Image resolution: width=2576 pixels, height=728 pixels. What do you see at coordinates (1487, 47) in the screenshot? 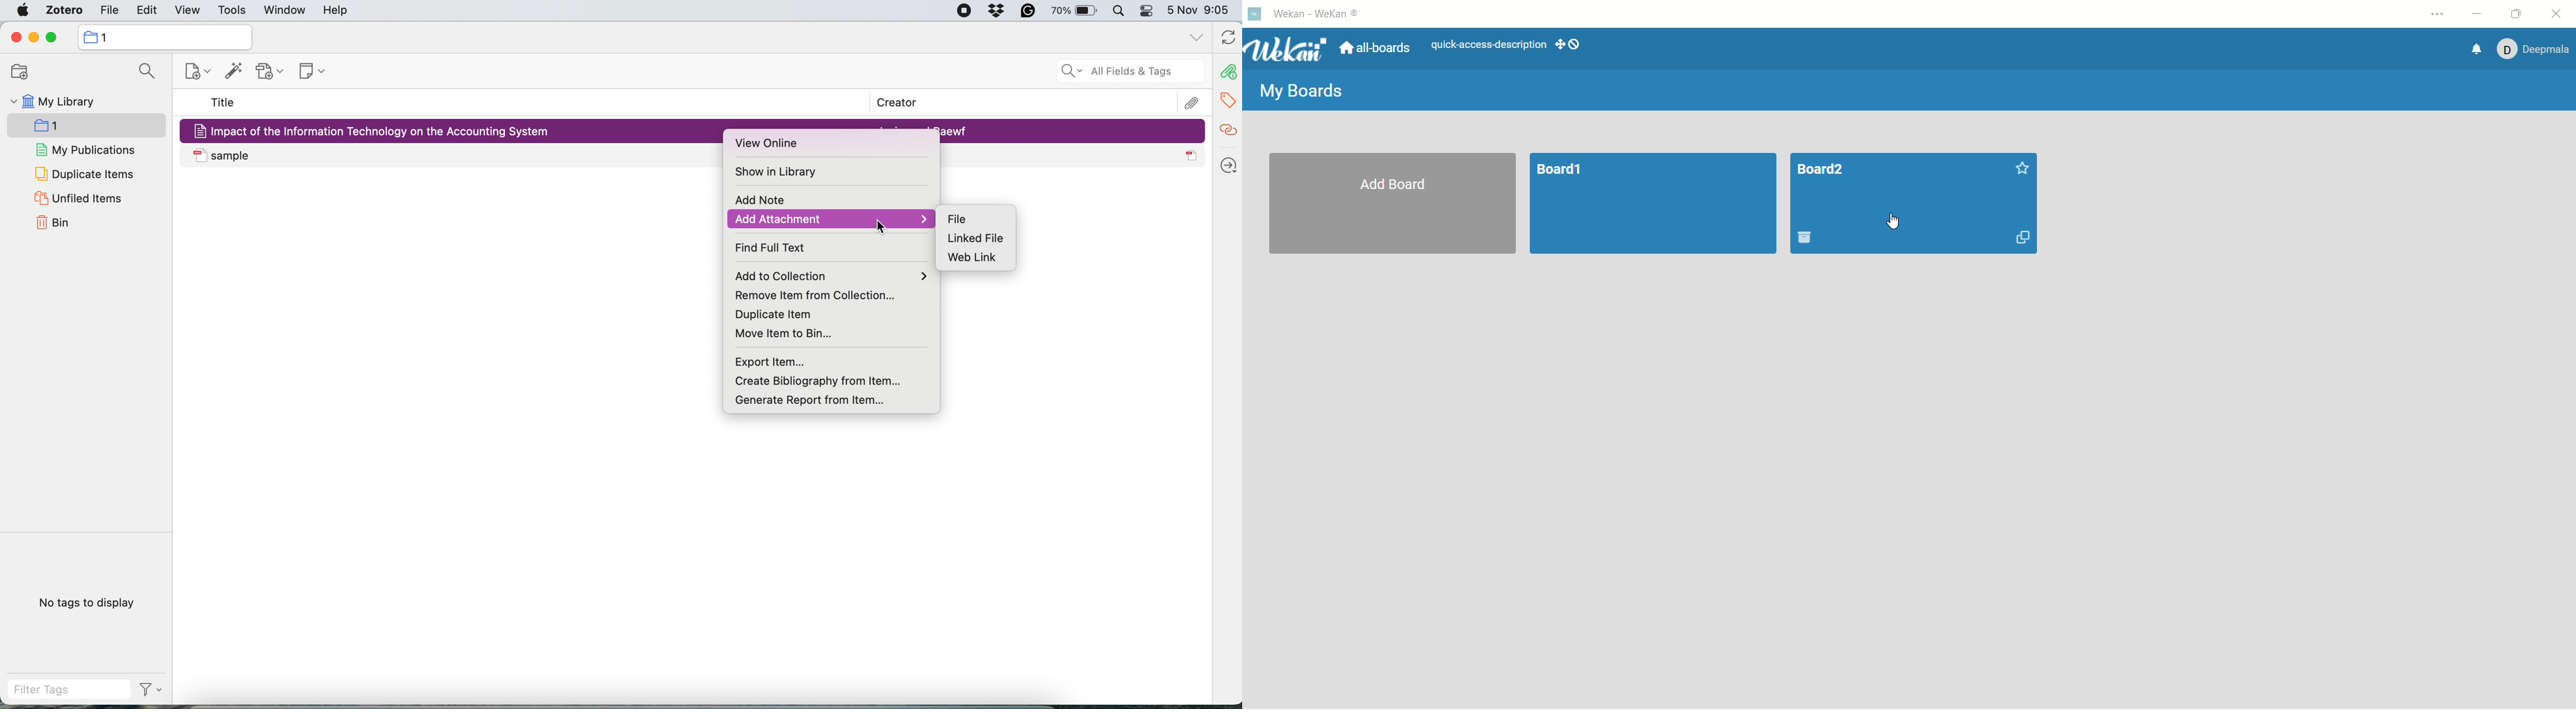
I see `text` at bounding box center [1487, 47].